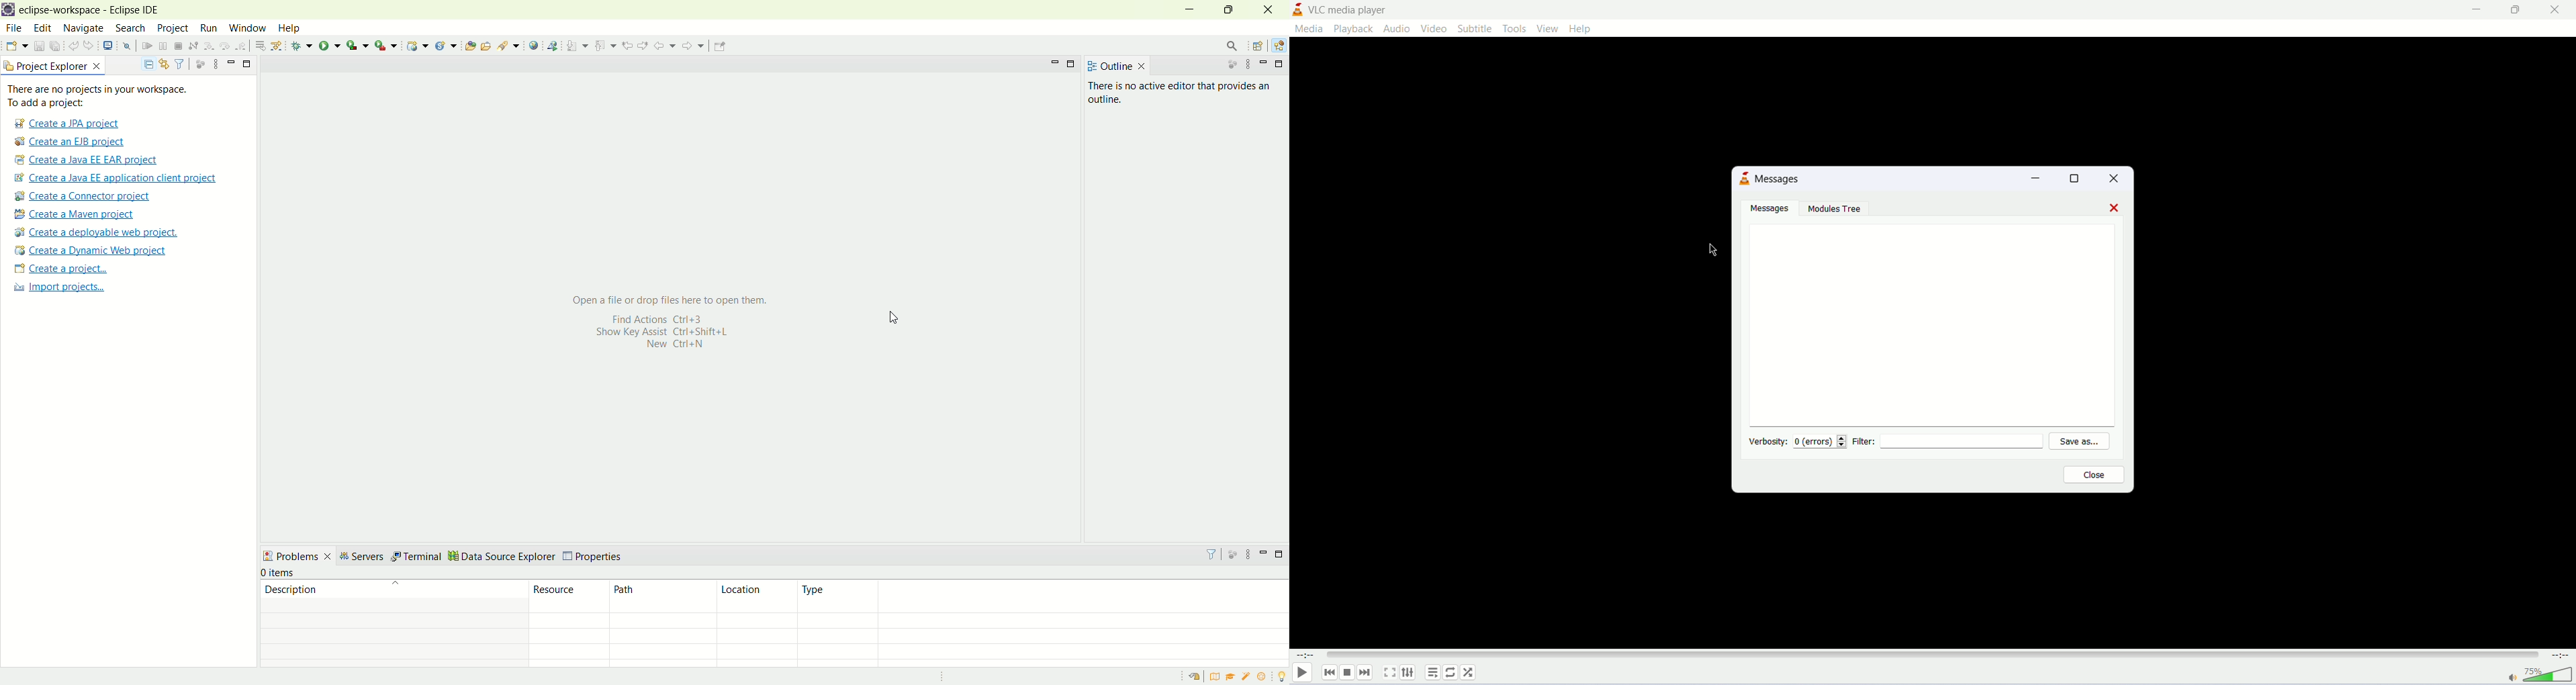  What do you see at coordinates (2096, 475) in the screenshot?
I see `close` at bounding box center [2096, 475].